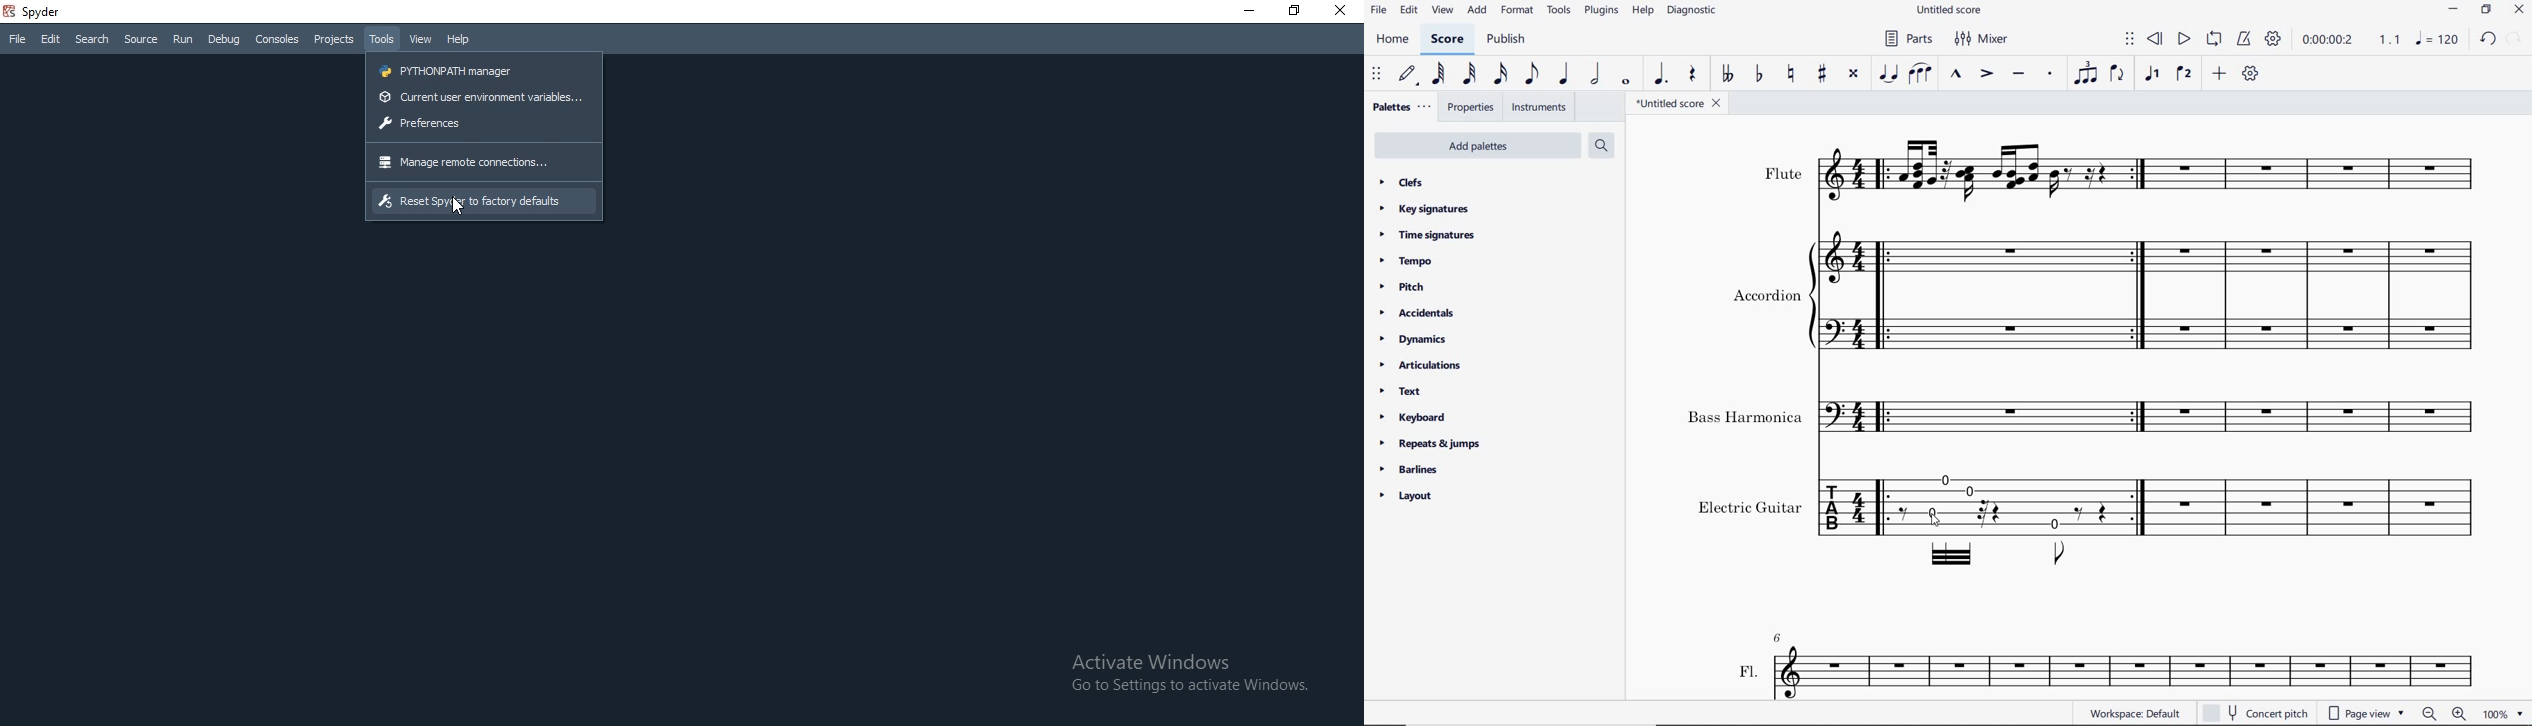  Describe the element at coordinates (420, 41) in the screenshot. I see `View` at that location.